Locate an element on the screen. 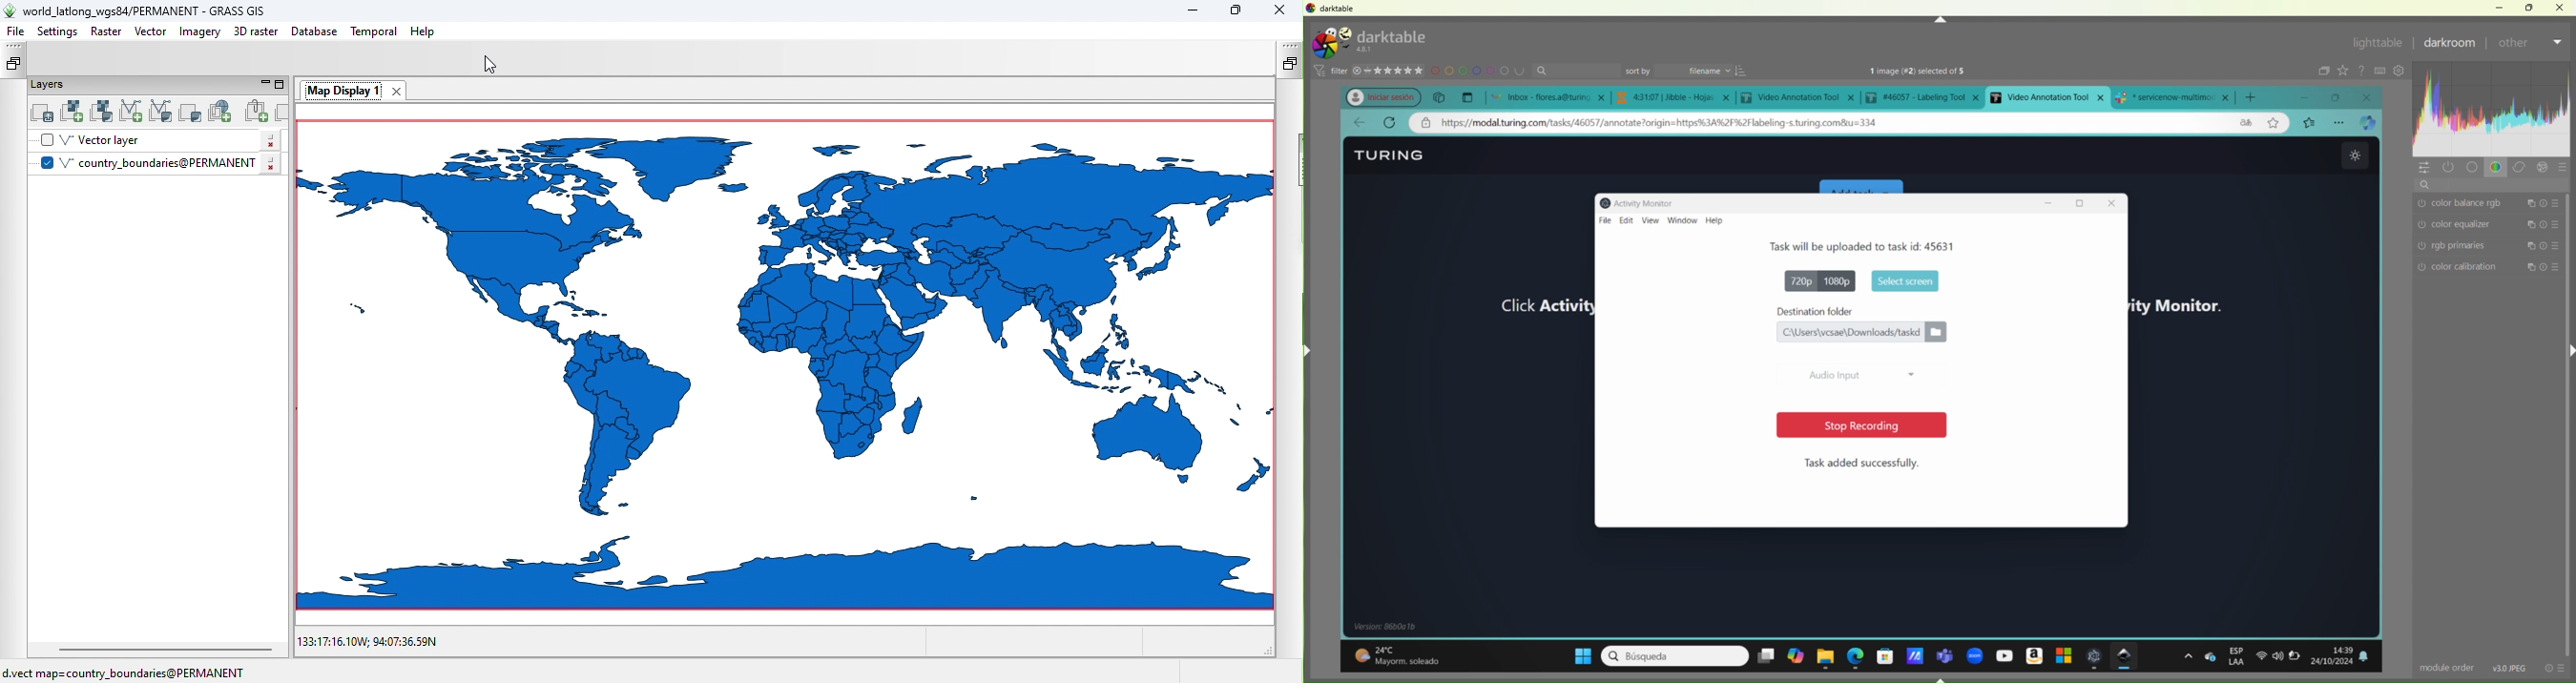 This screenshot has height=700, width=2576. darktable is located at coordinates (1333, 9).